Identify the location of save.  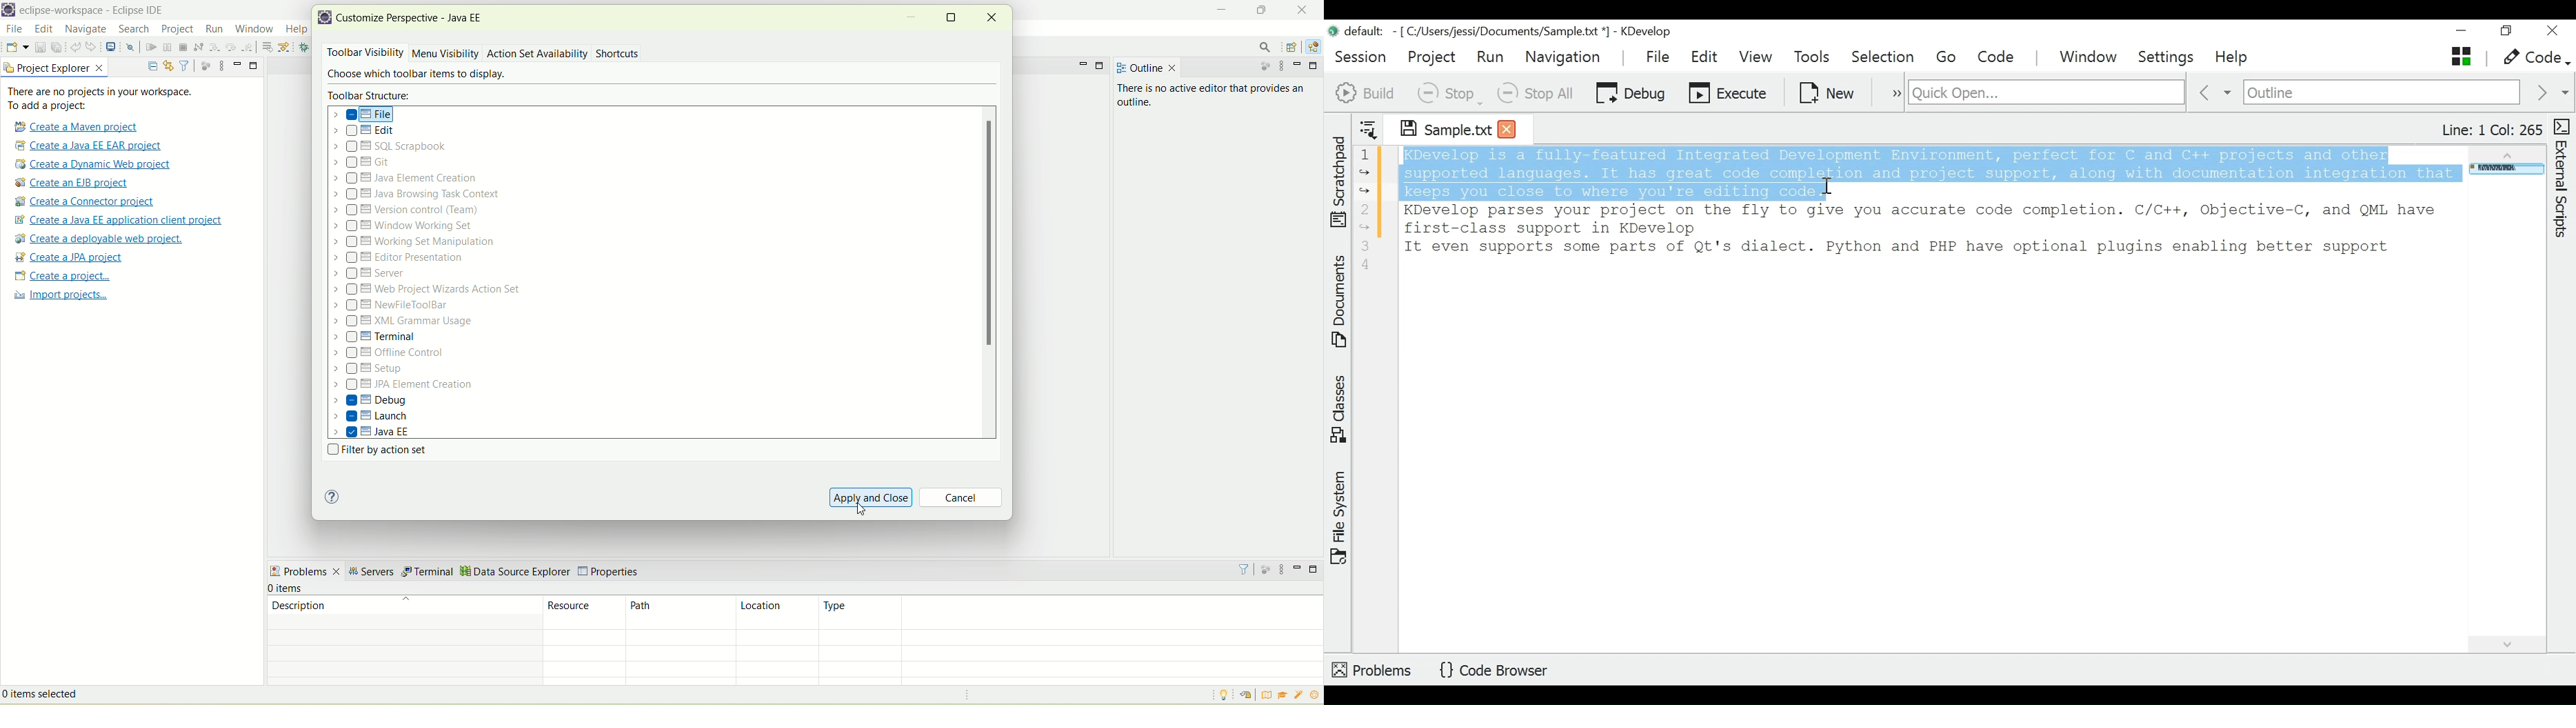
(39, 47).